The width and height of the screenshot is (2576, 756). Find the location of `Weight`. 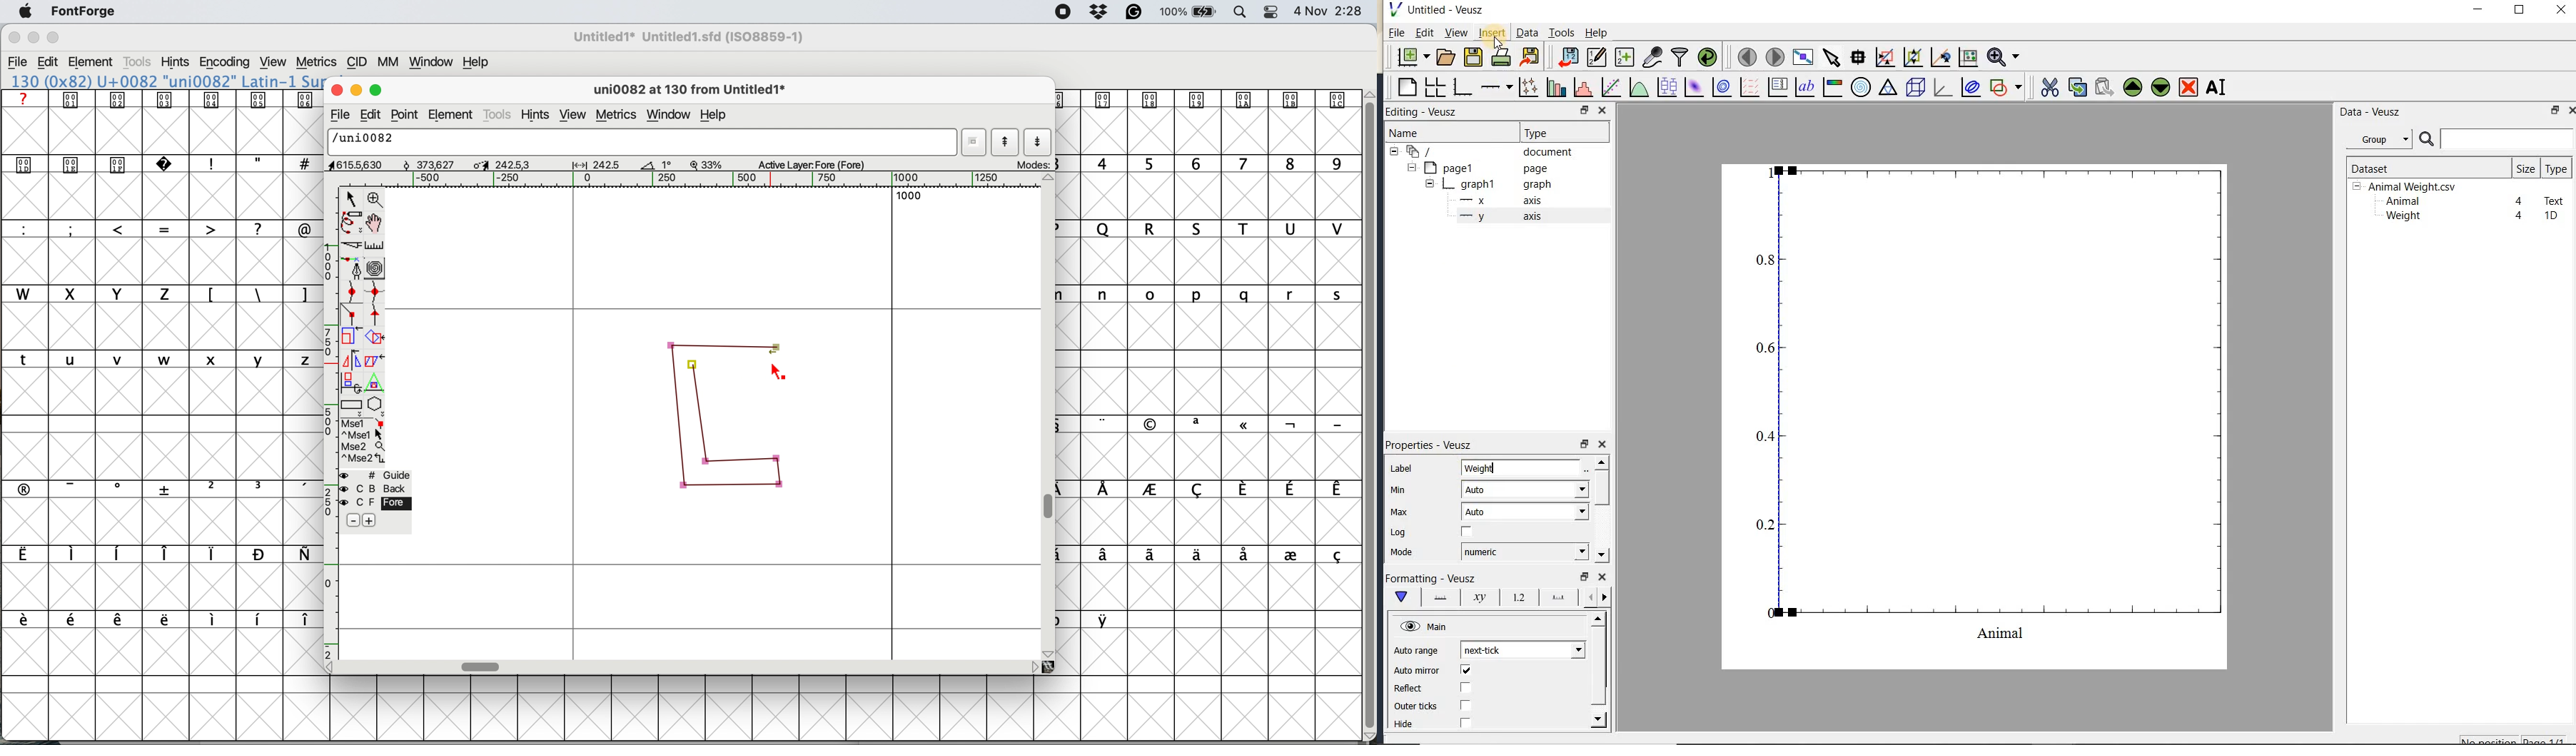

Weight is located at coordinates (1522, 469).